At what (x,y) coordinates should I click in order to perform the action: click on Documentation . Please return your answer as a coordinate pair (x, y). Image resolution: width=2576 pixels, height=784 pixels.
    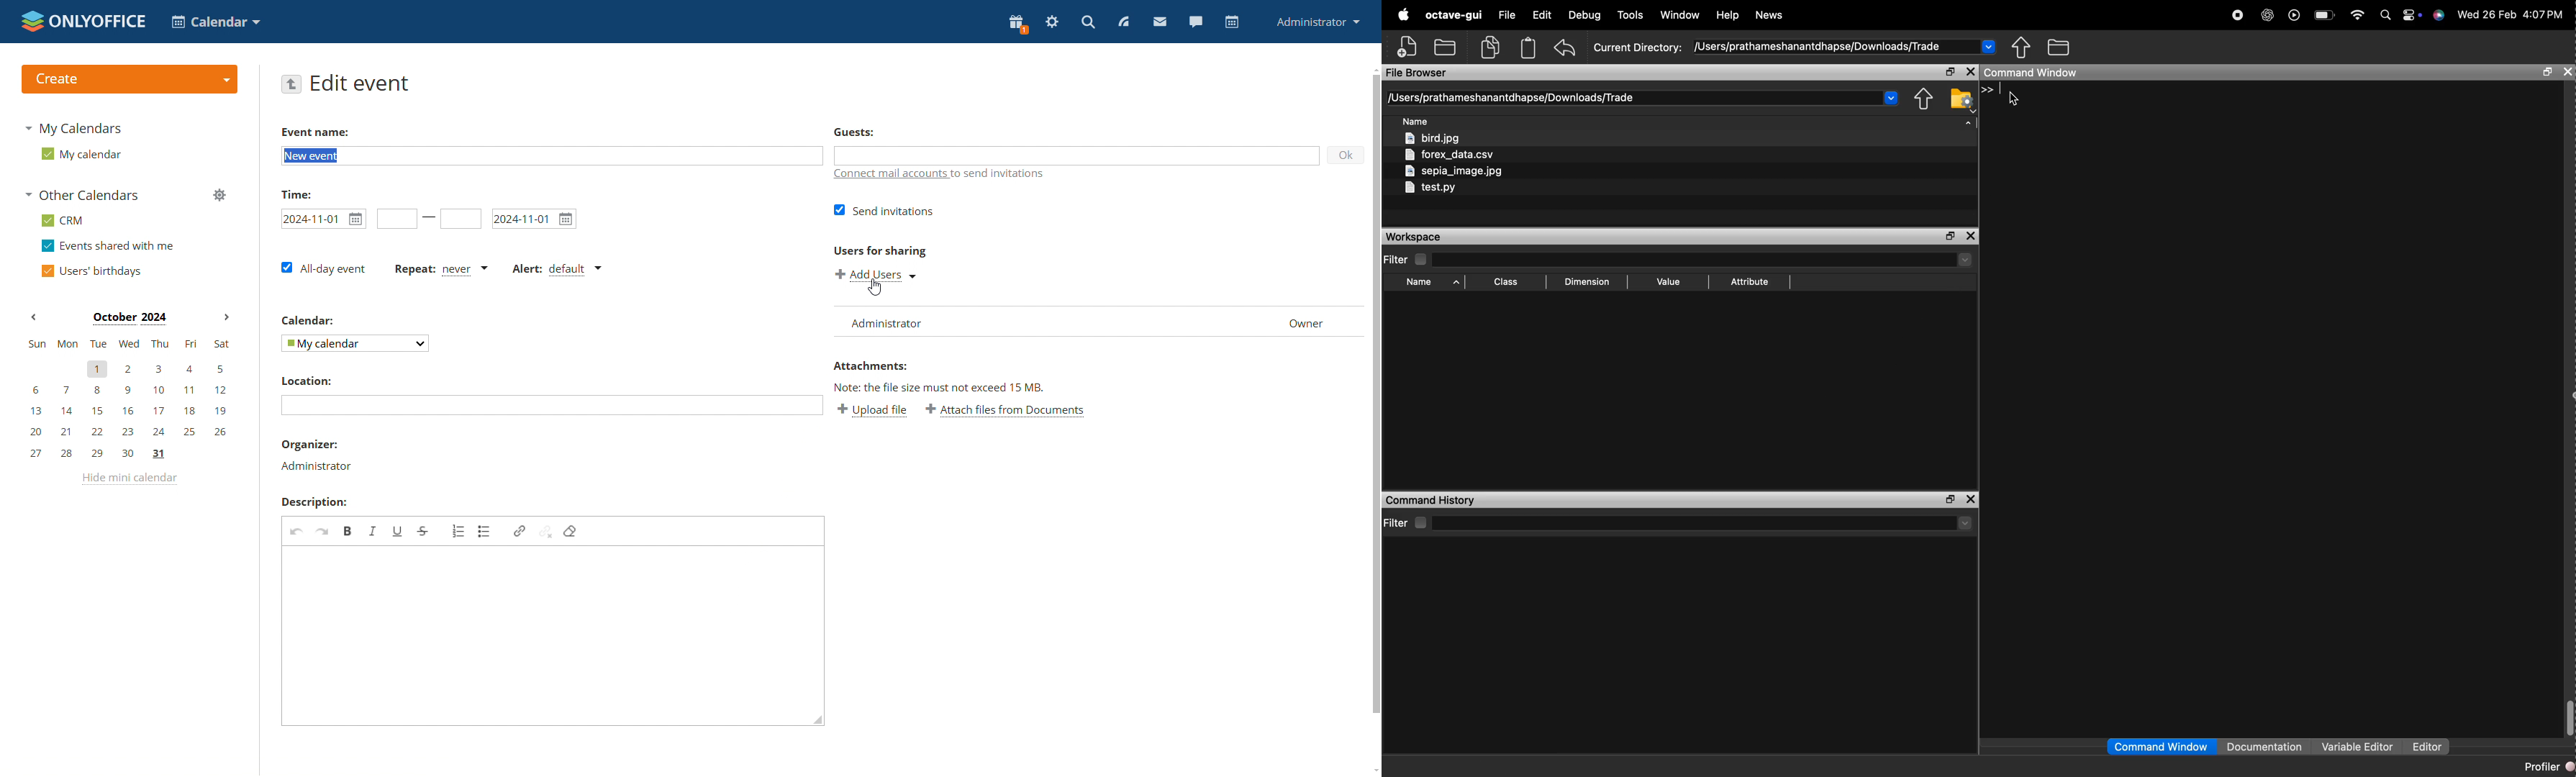
    Looking at the image, I should click on (2266, 745).